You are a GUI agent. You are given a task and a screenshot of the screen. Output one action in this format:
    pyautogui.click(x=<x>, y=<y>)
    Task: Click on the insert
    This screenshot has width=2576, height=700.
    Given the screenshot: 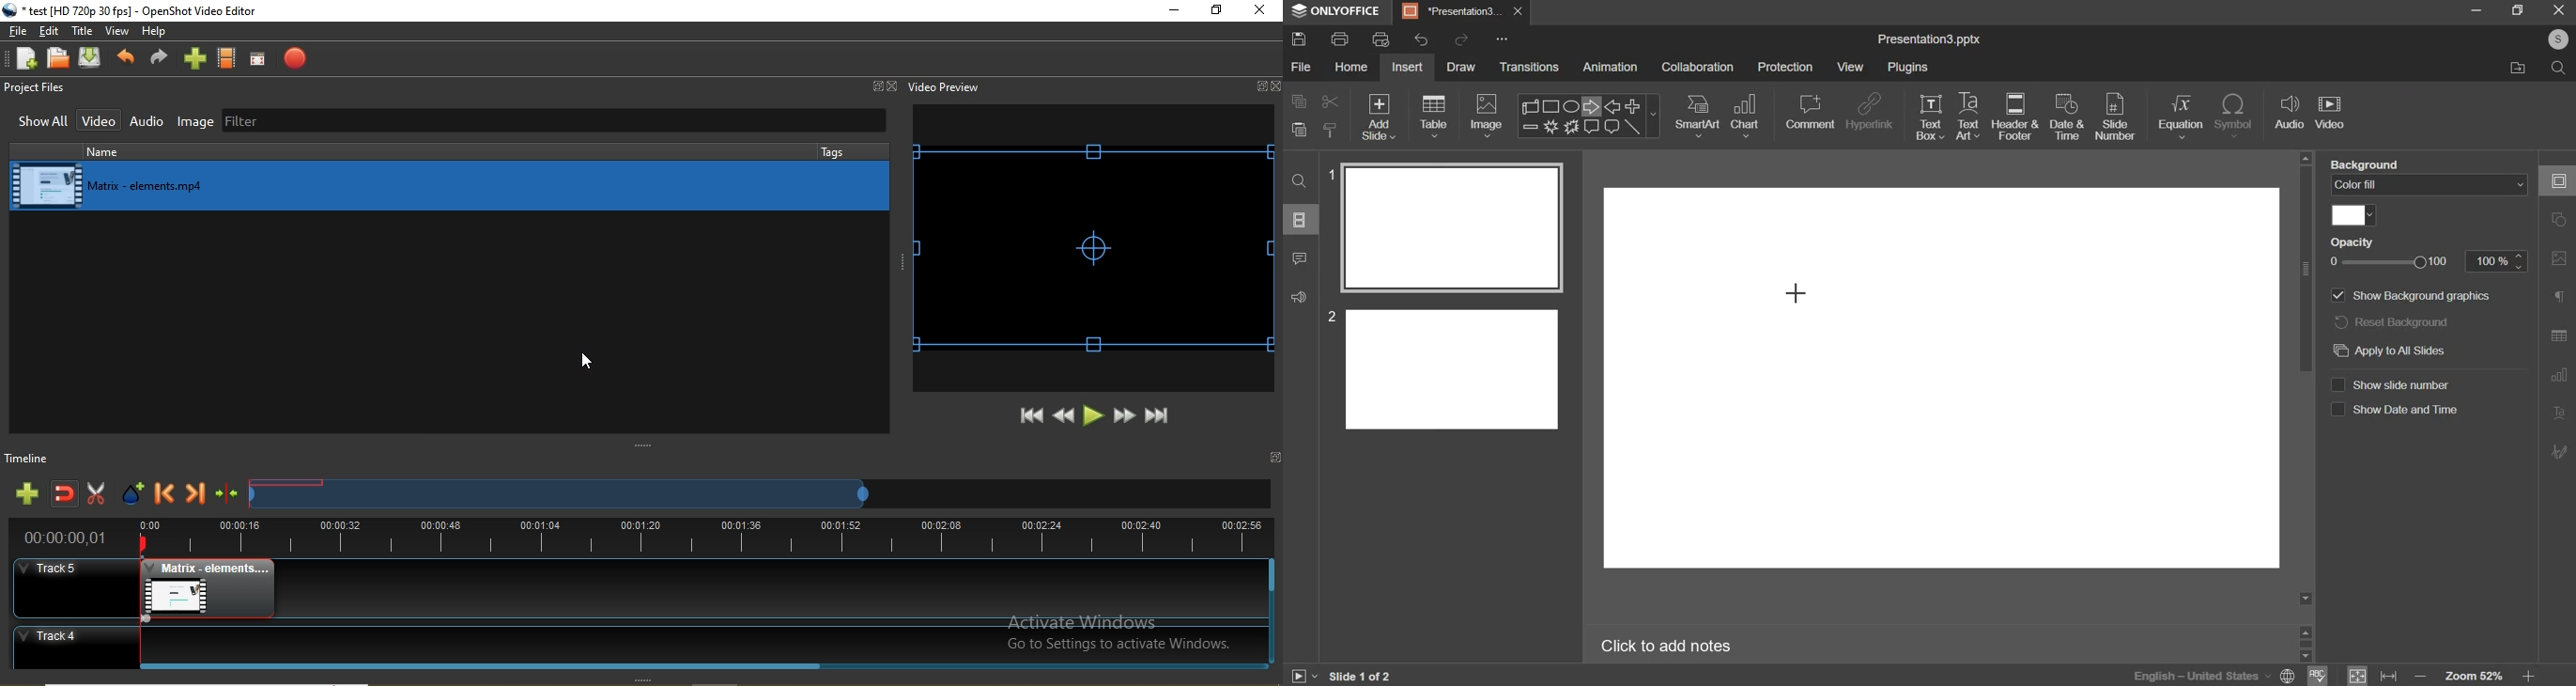 What is the action you would take?
    pyautogui.click(x=1407, y=66)
    